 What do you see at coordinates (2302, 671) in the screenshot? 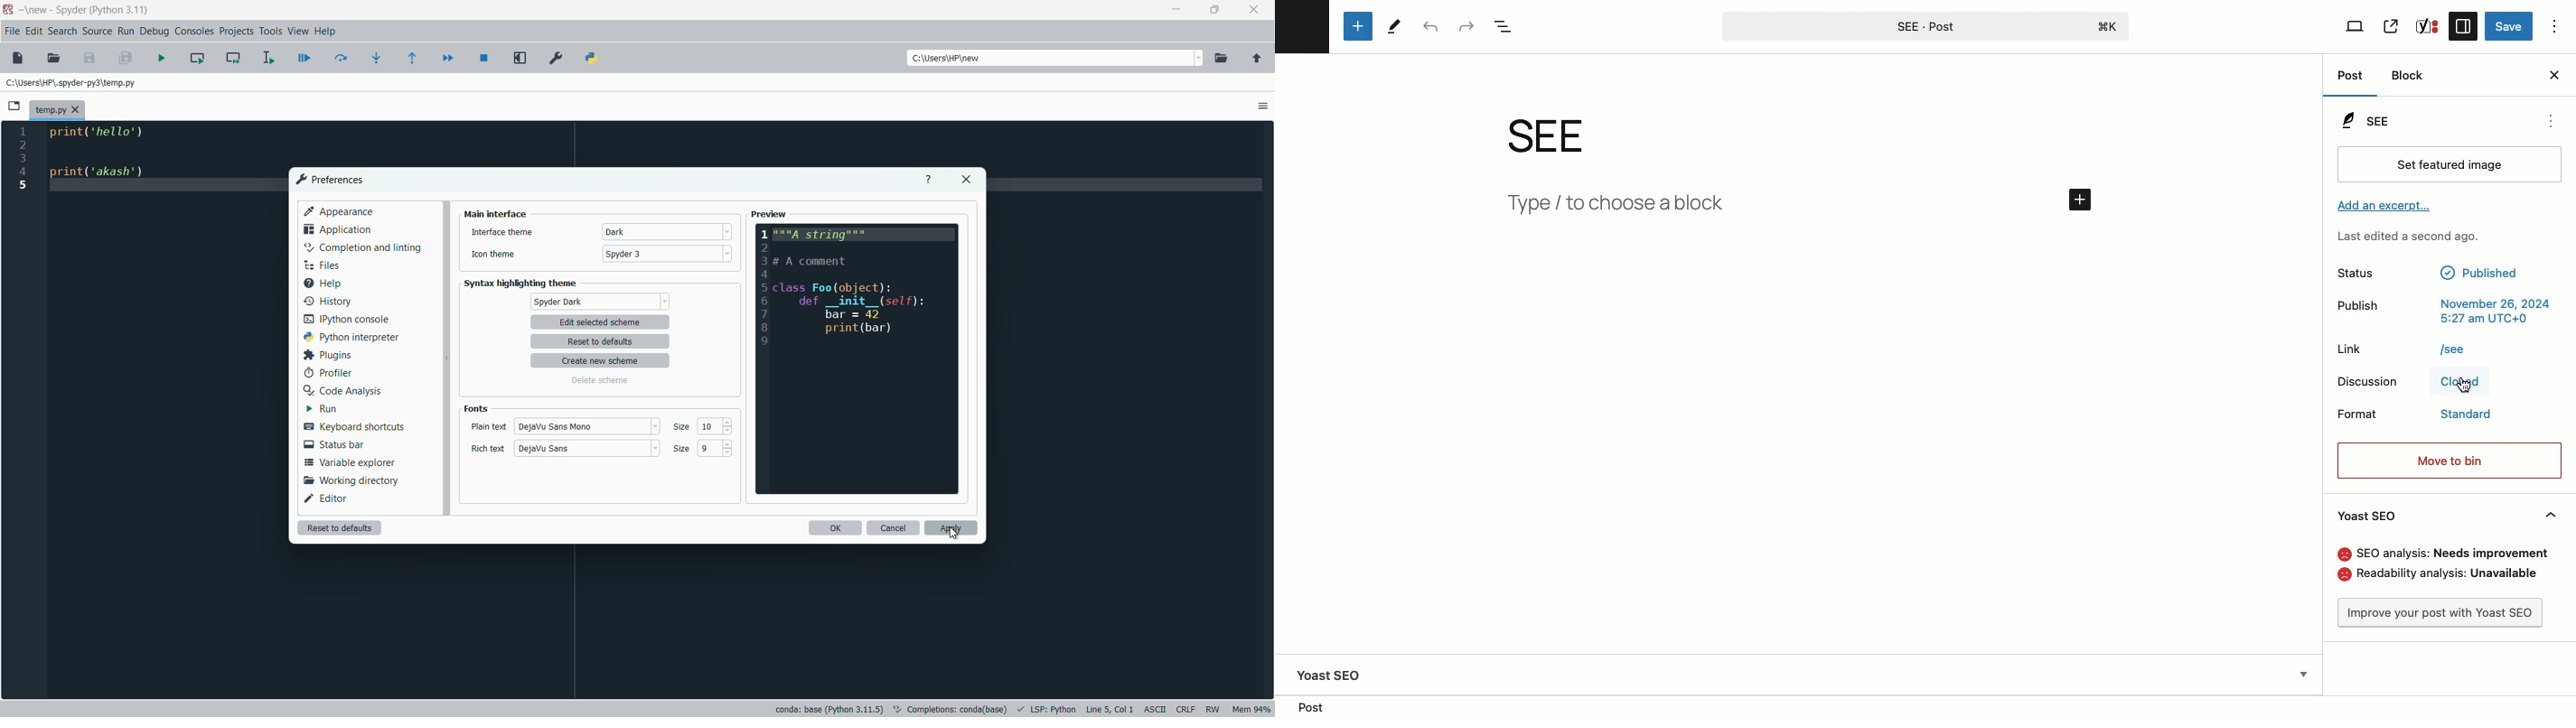
I see `Show` at bounding box center [2302, 671].